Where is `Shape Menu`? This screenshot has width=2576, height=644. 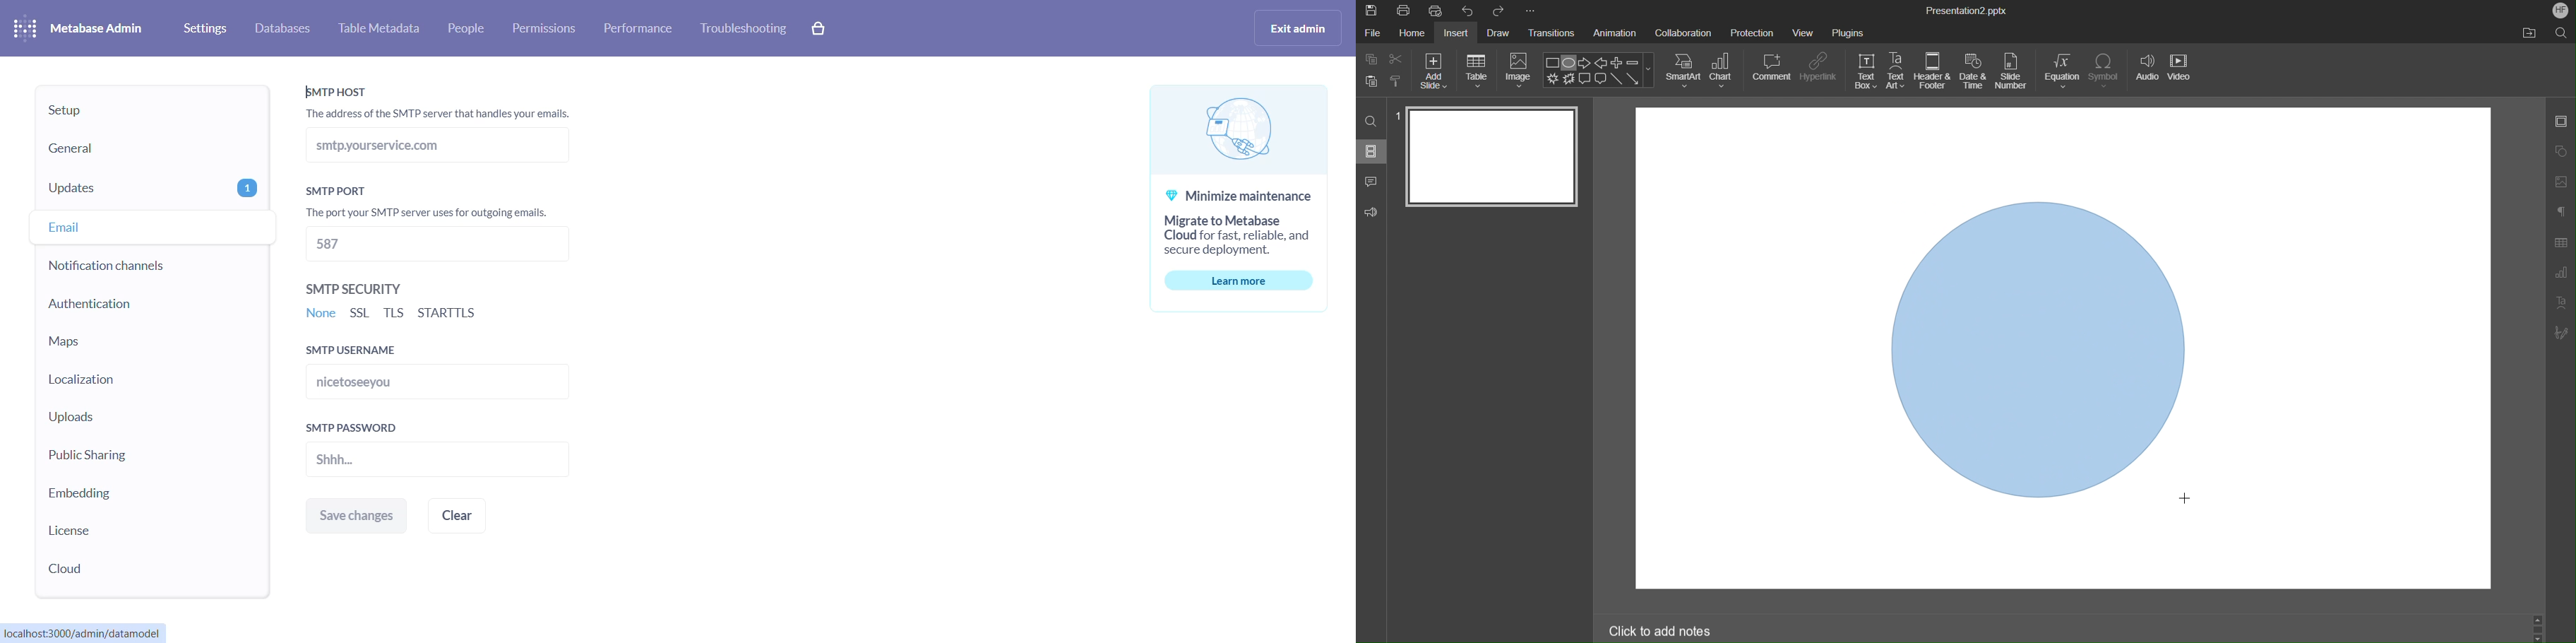
Shape Menu is located at coordinates (1598, 71).